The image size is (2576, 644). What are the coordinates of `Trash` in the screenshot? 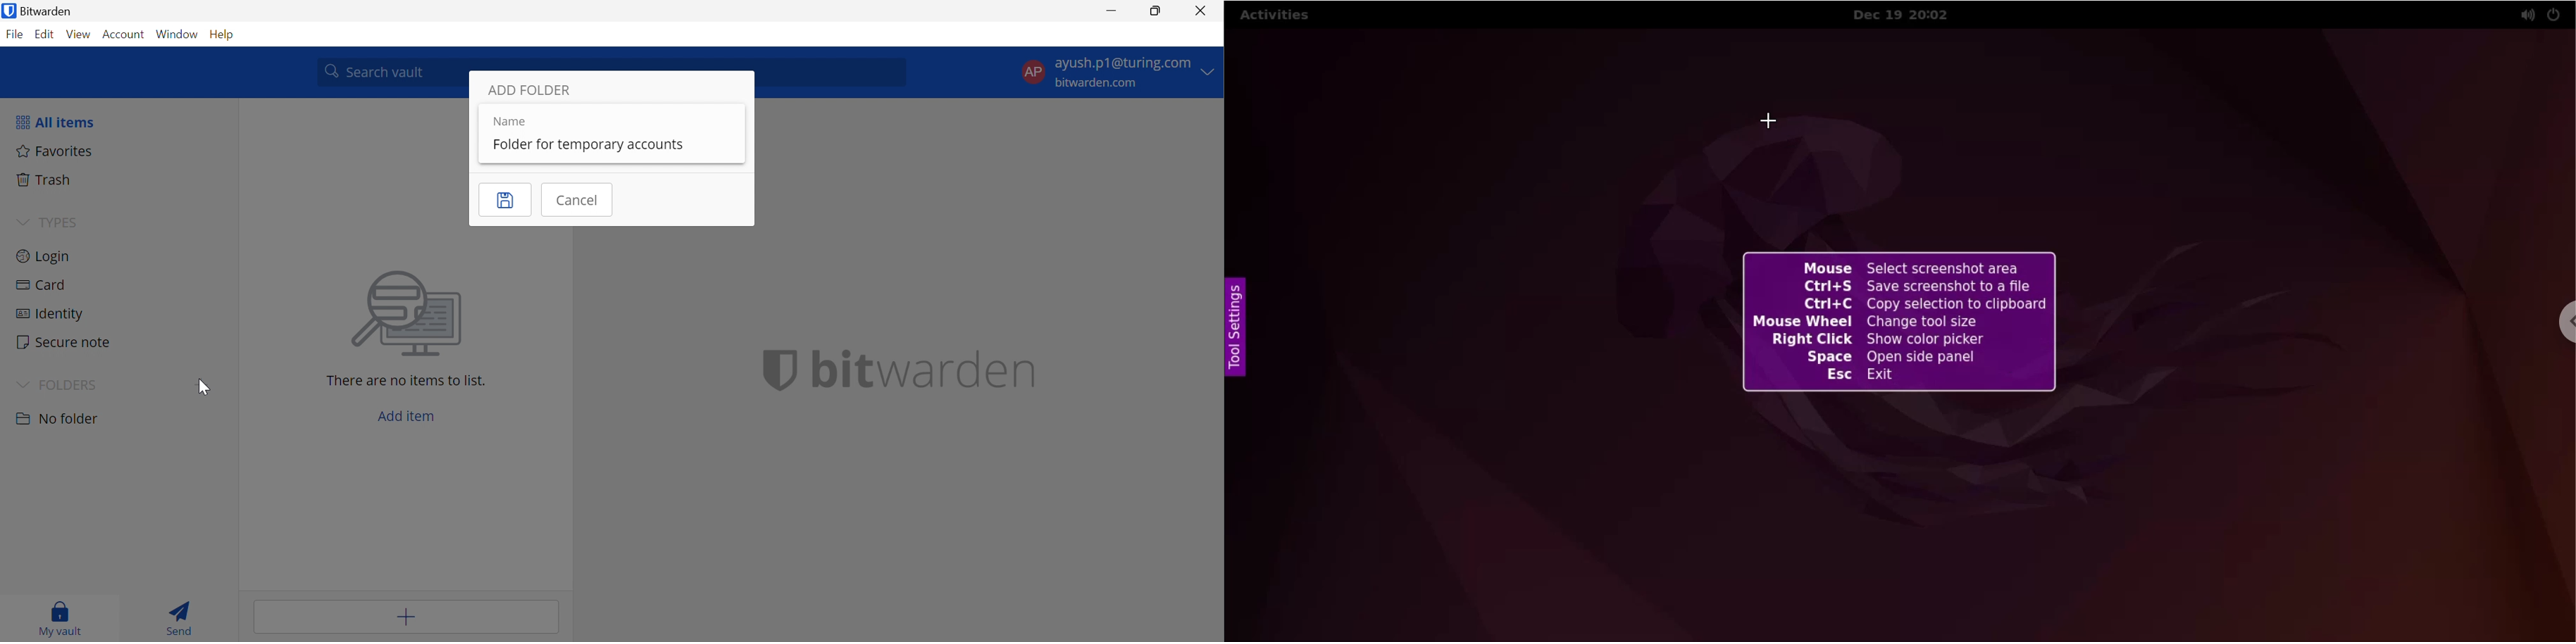 It's located at (45, 180).